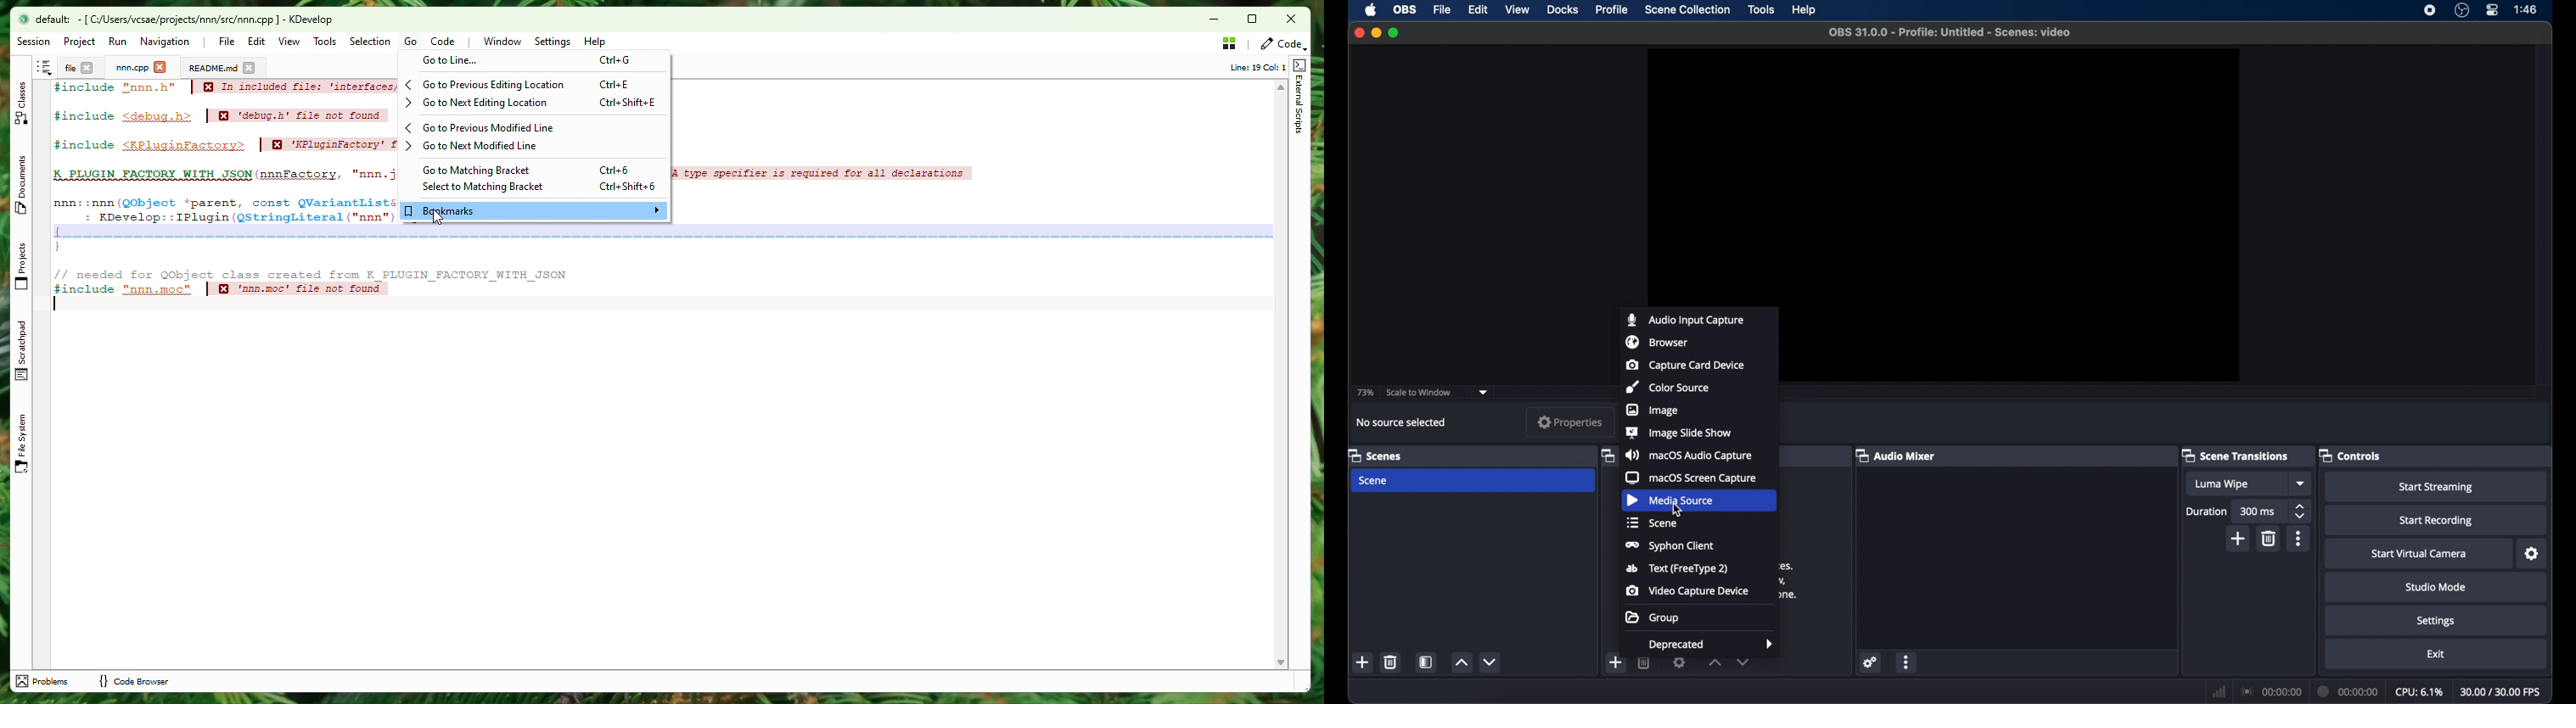  Describe the element at coordinates (1612, 10) in the screenshot. I see `profile` at that location.